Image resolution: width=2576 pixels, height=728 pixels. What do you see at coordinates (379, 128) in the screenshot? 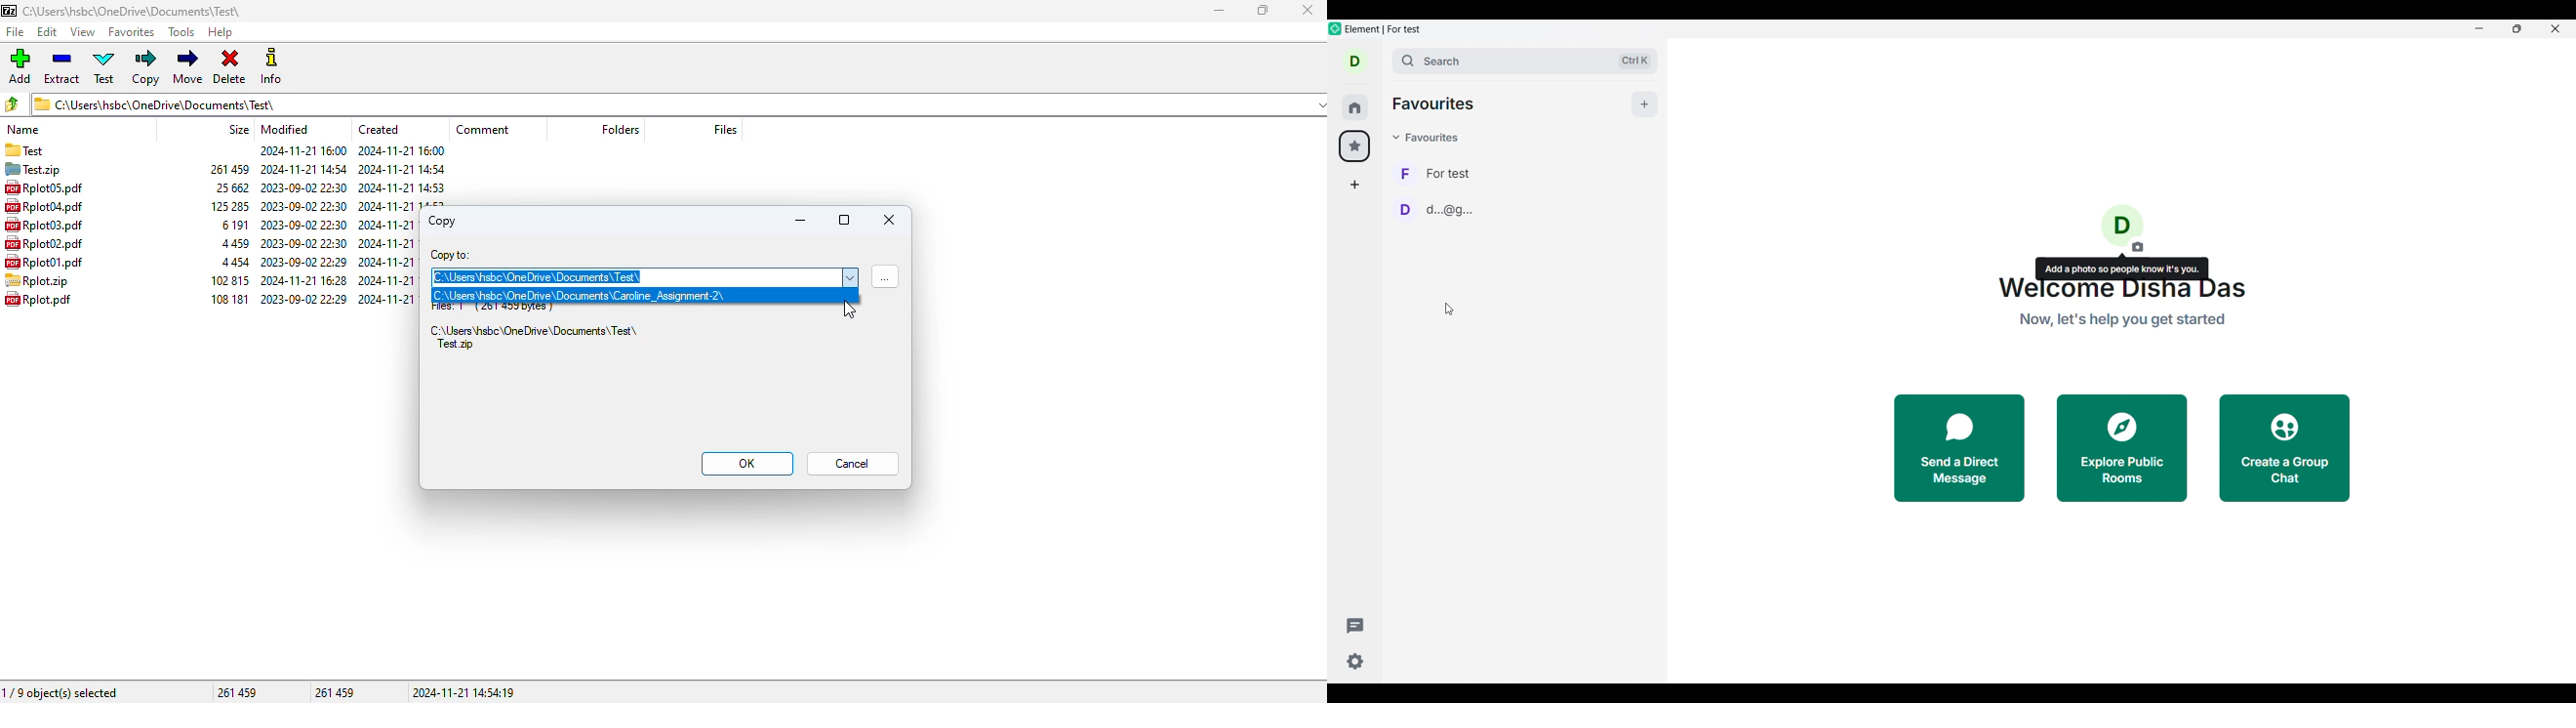
I see `created` at bounding box center [379, 128].